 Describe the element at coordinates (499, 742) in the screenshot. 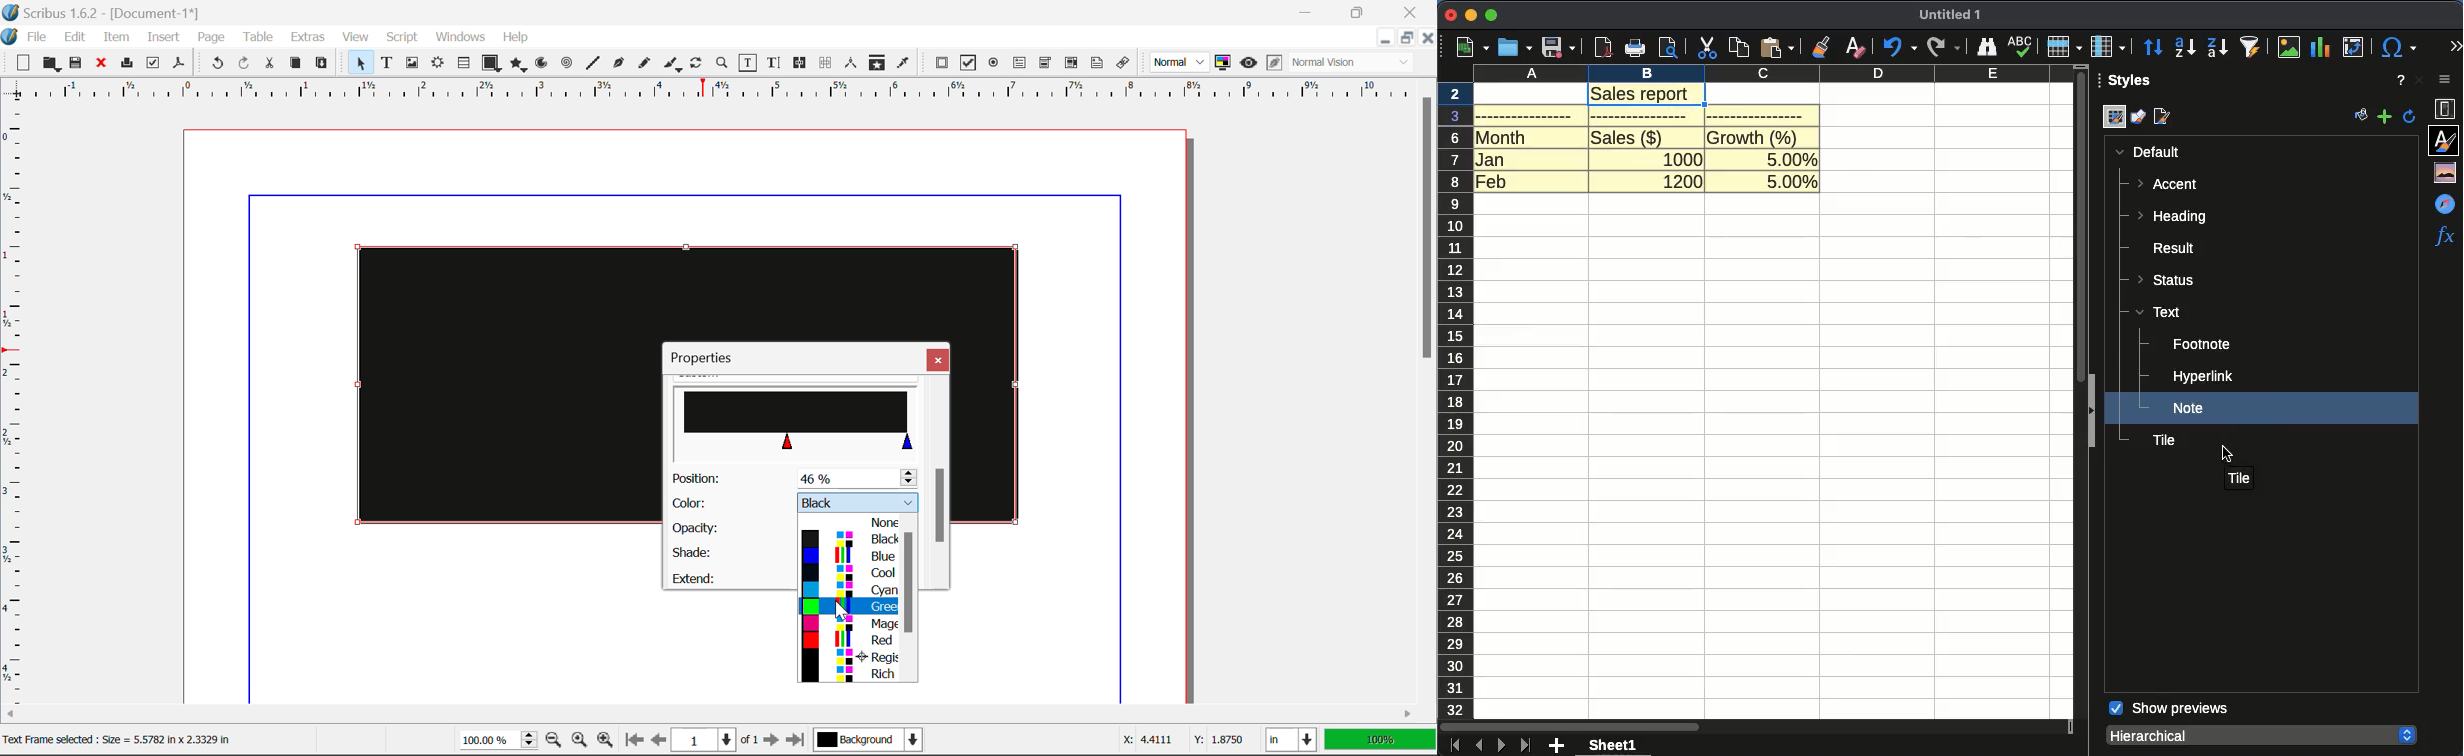

I see `Zoom 100%` at that location.